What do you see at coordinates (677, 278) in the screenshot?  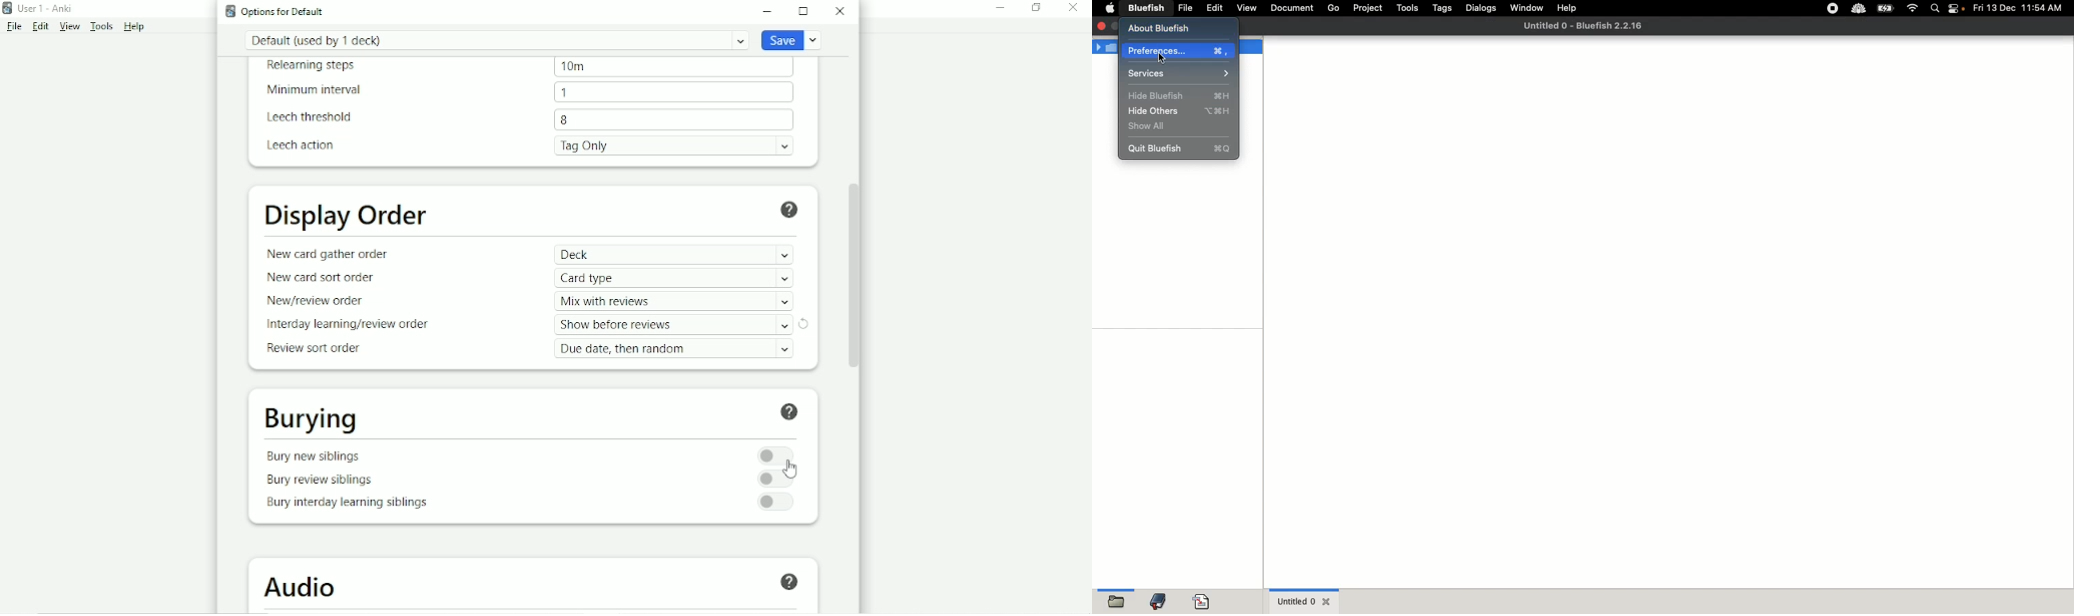 I see `Card type` at bounding box center [677, 278].